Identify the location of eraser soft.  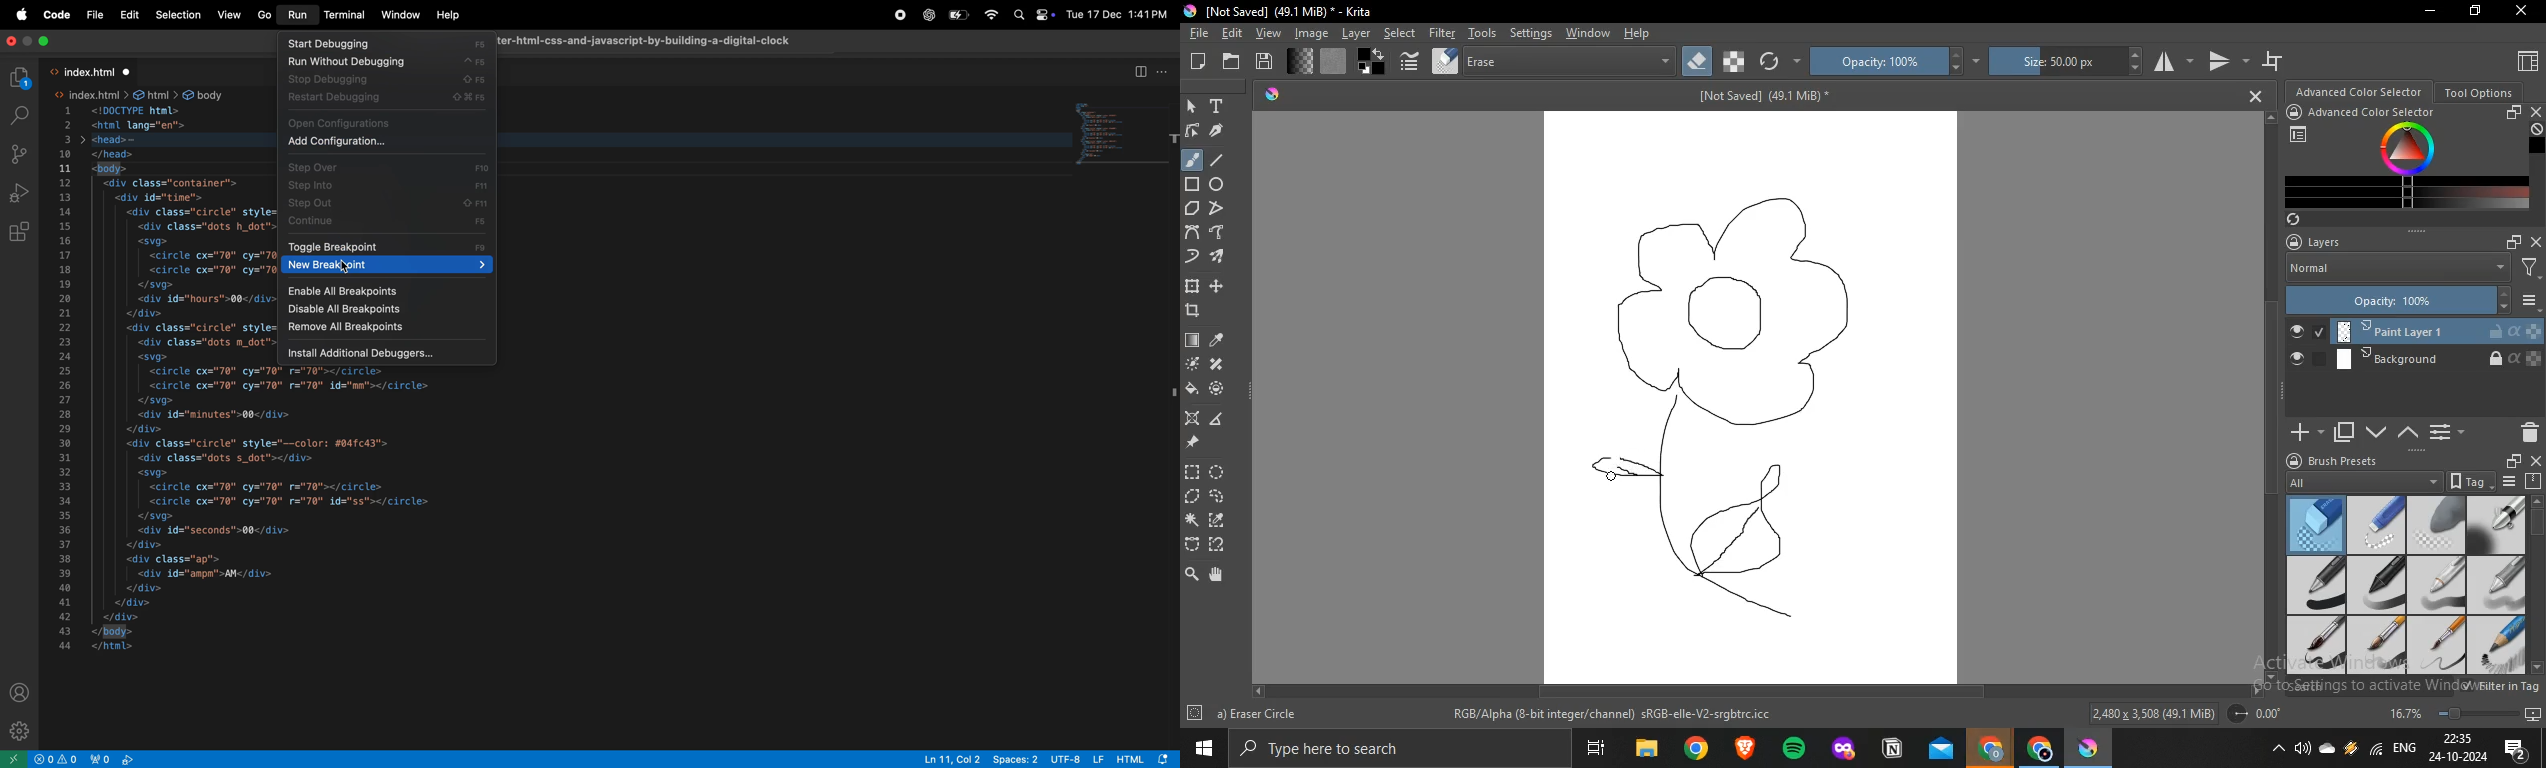
(2436, 524).